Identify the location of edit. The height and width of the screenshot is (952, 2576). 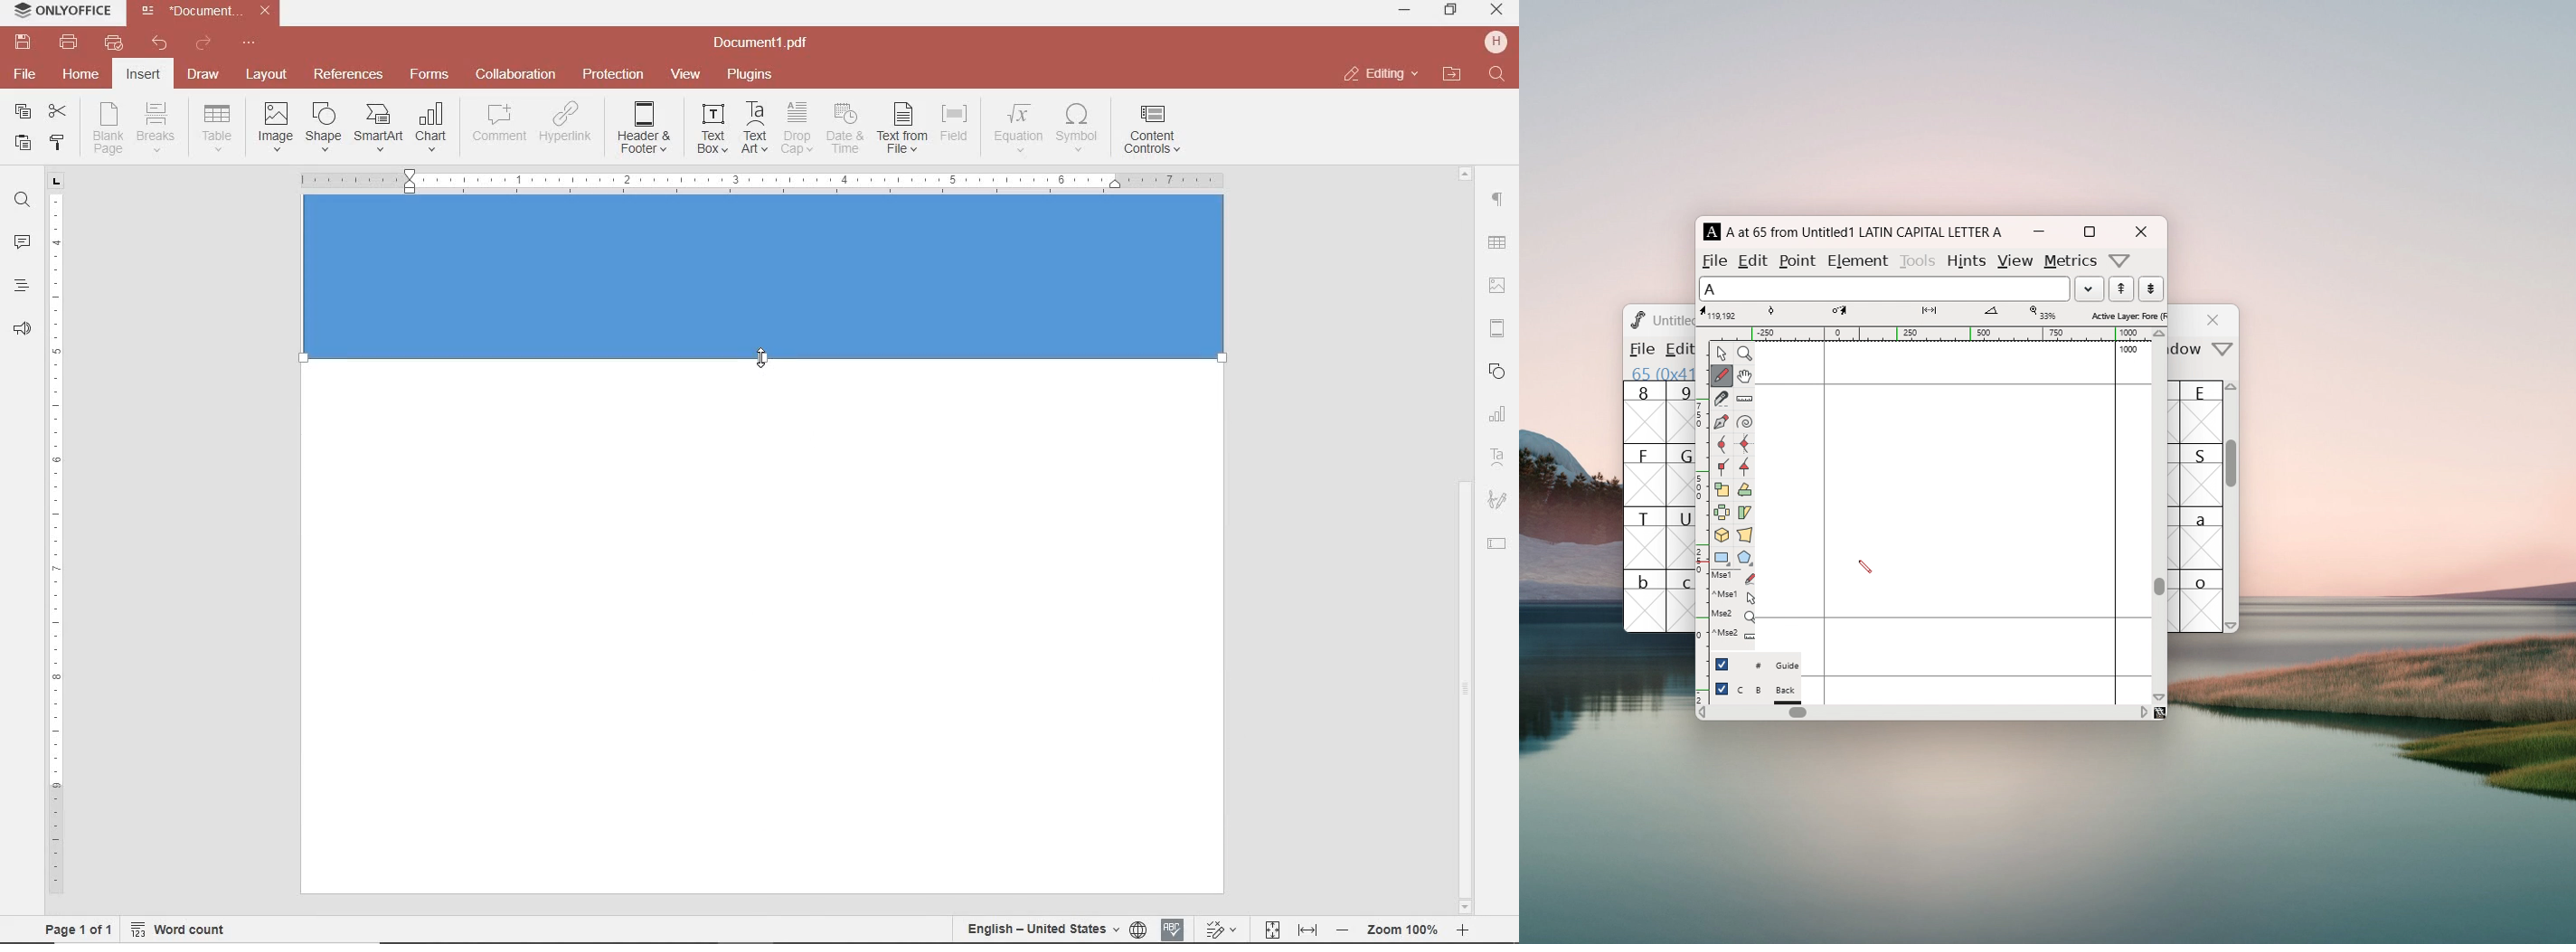
(1754, 260).